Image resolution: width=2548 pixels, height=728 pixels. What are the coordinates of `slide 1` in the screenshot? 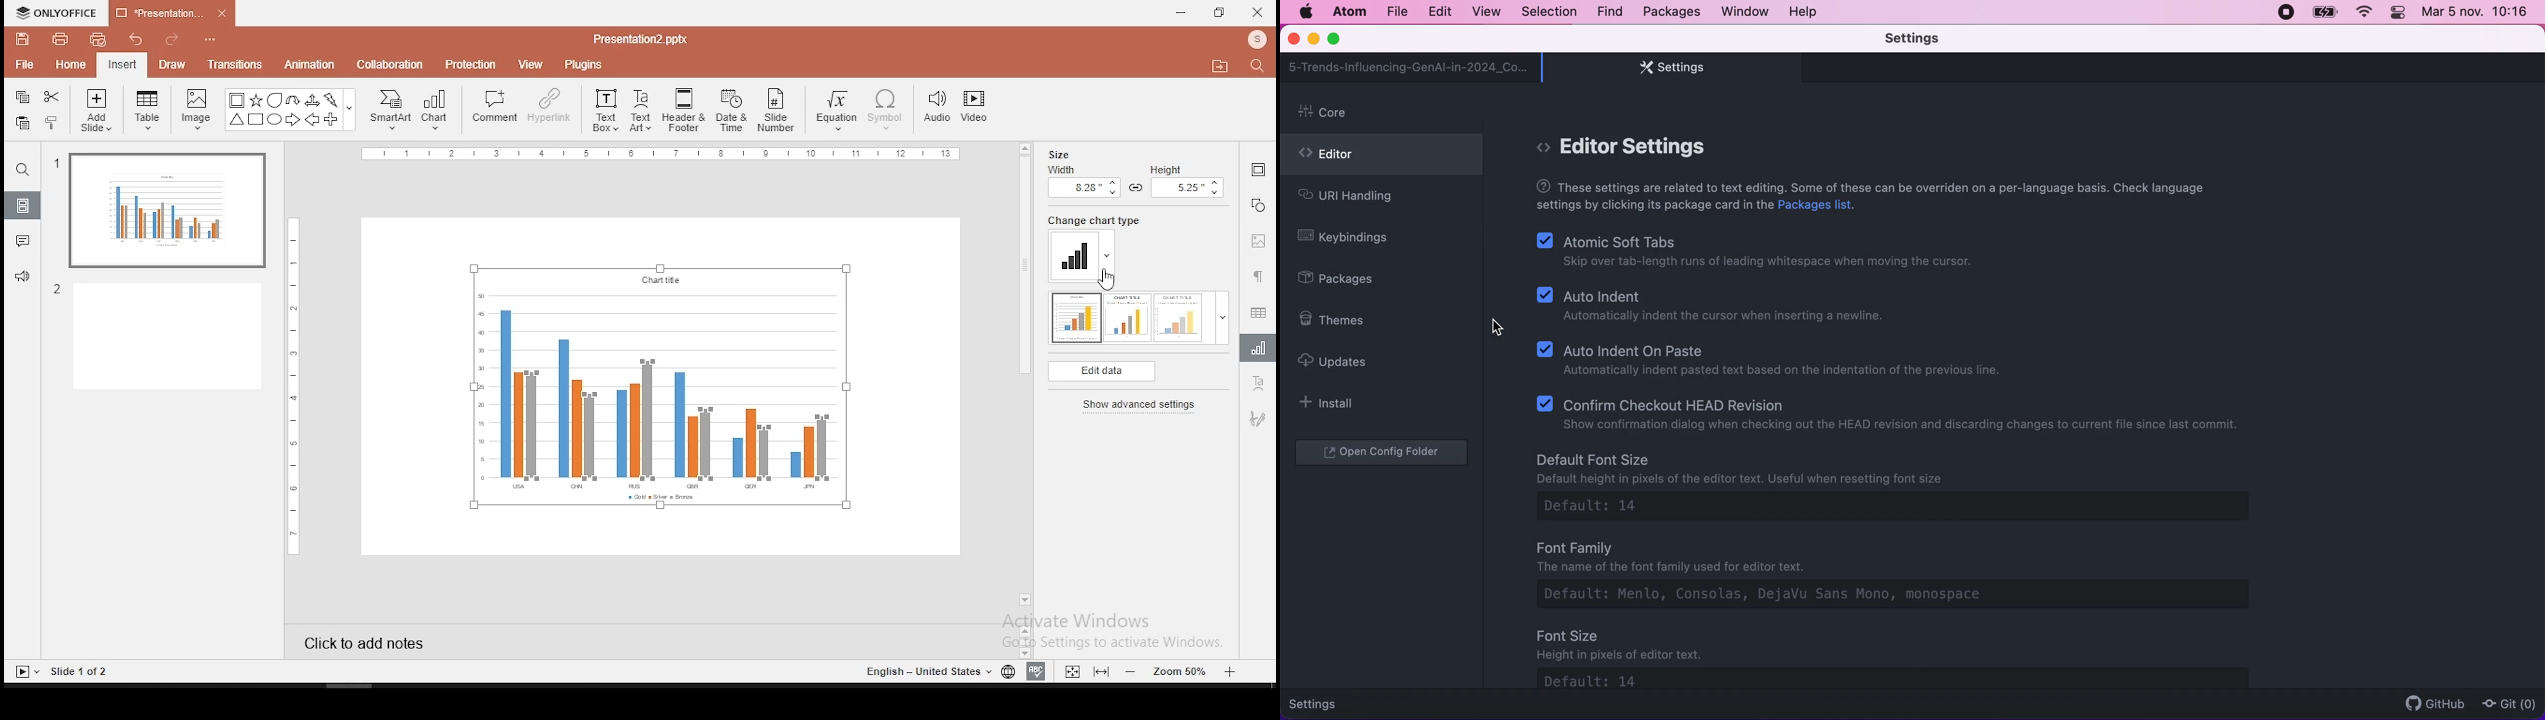 It's located at (164, 212).